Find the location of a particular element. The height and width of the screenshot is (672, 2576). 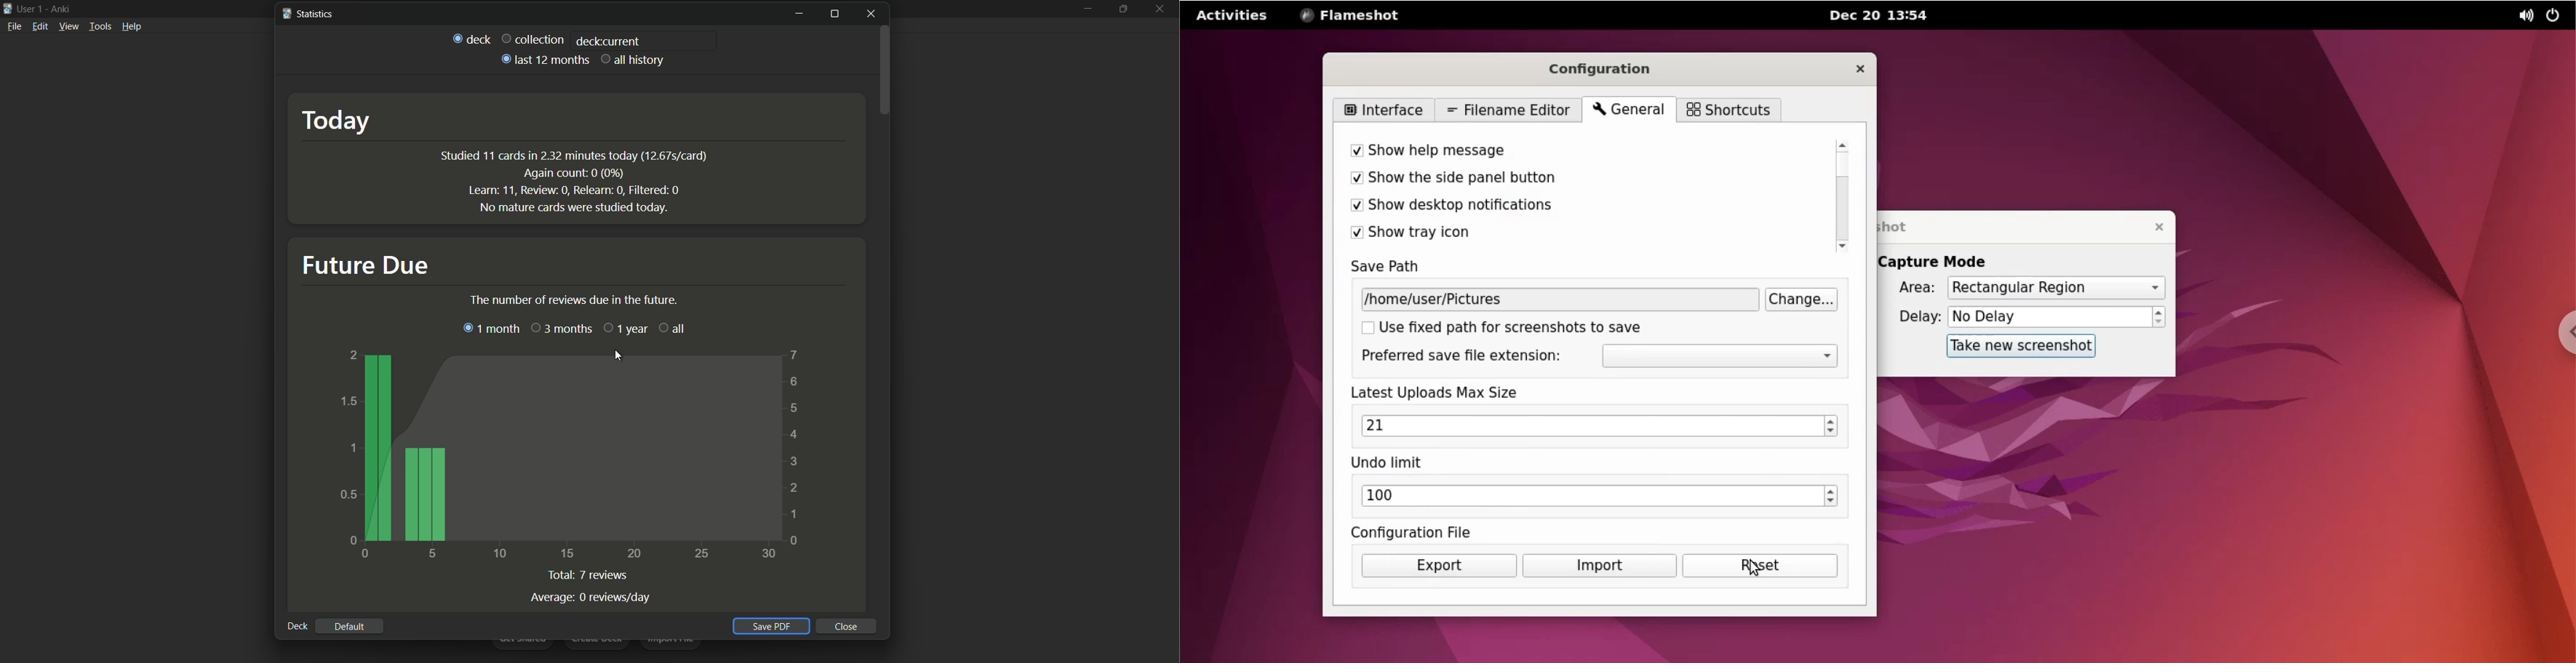

scroll bar is located at coordinates (885, 71).